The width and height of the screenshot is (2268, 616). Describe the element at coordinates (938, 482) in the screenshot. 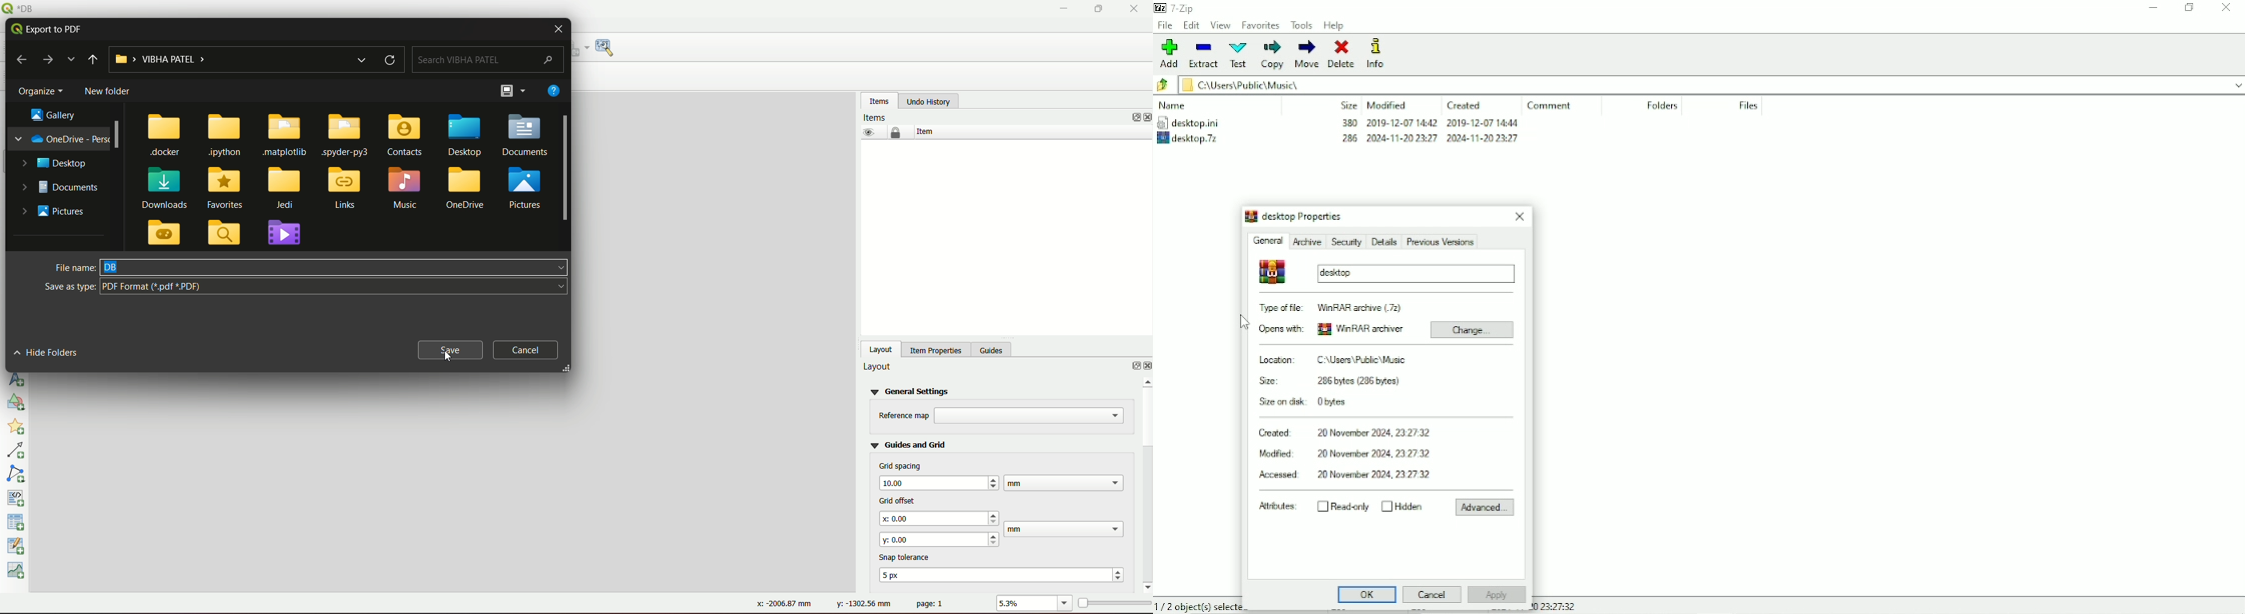

I see `text box` at that location.